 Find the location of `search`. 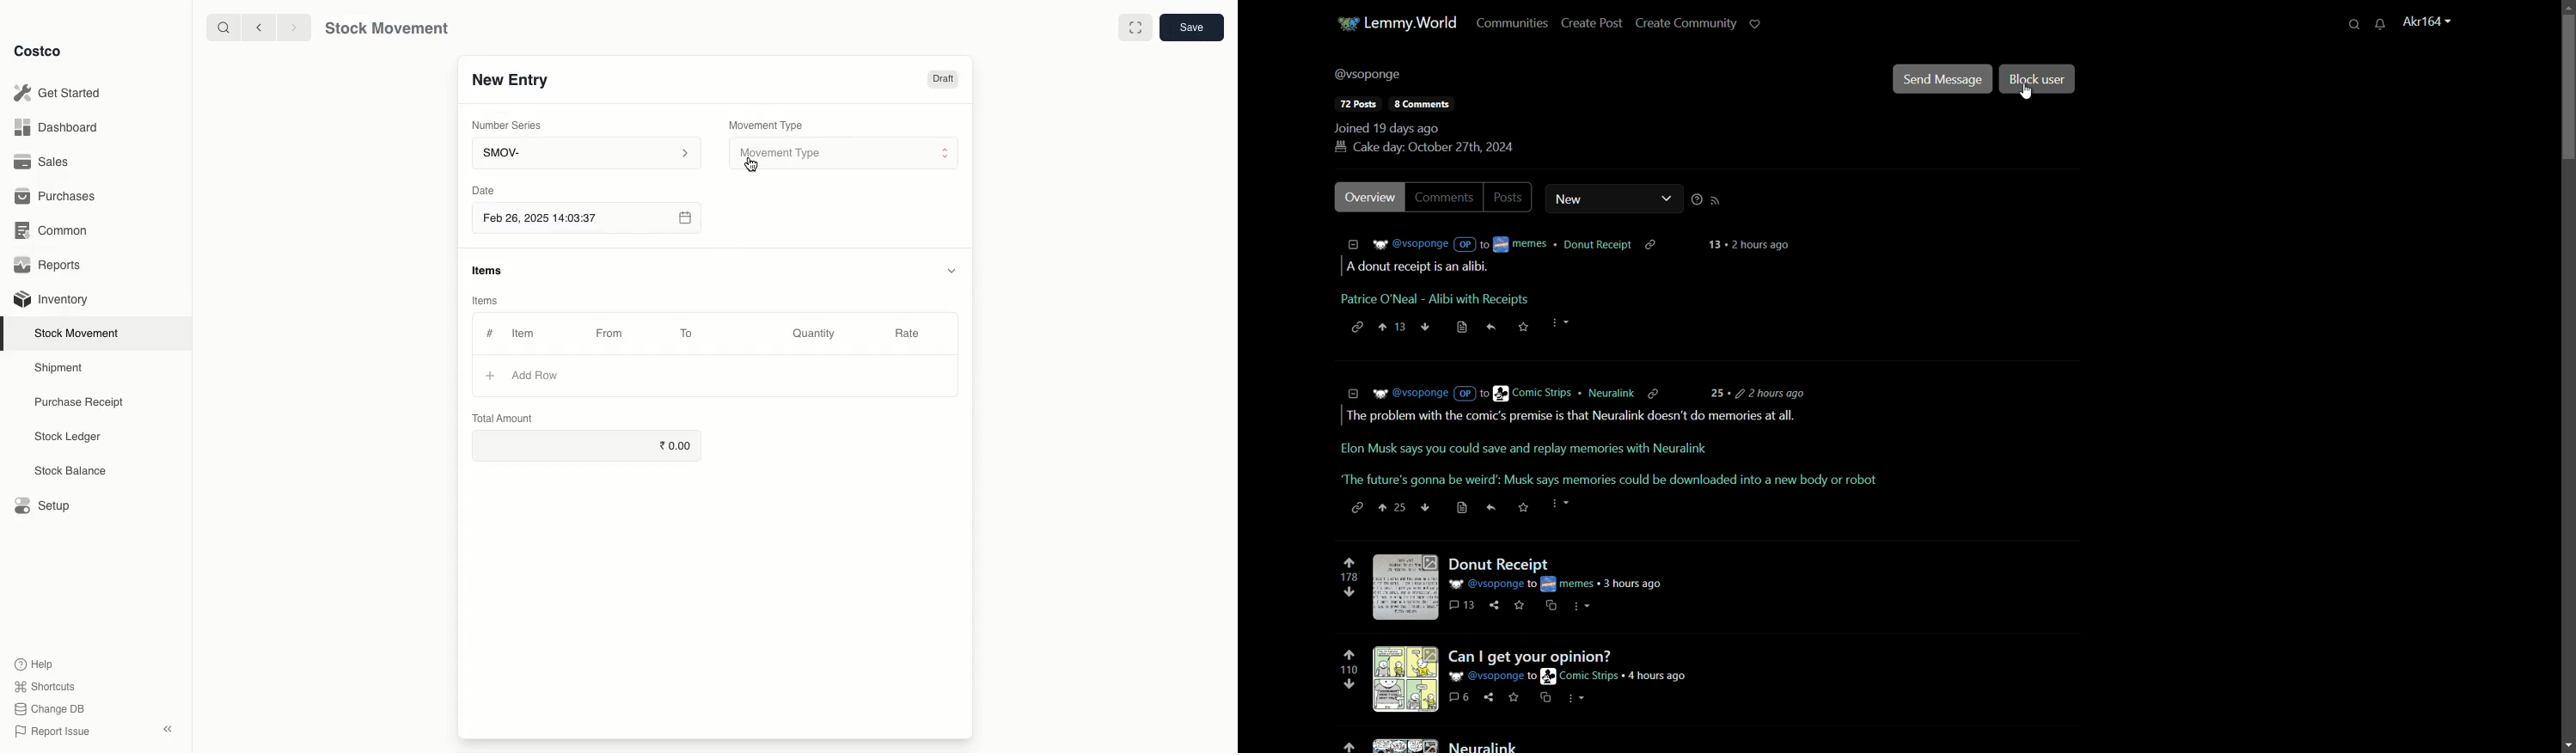

search is located at coordinates (225, 28).